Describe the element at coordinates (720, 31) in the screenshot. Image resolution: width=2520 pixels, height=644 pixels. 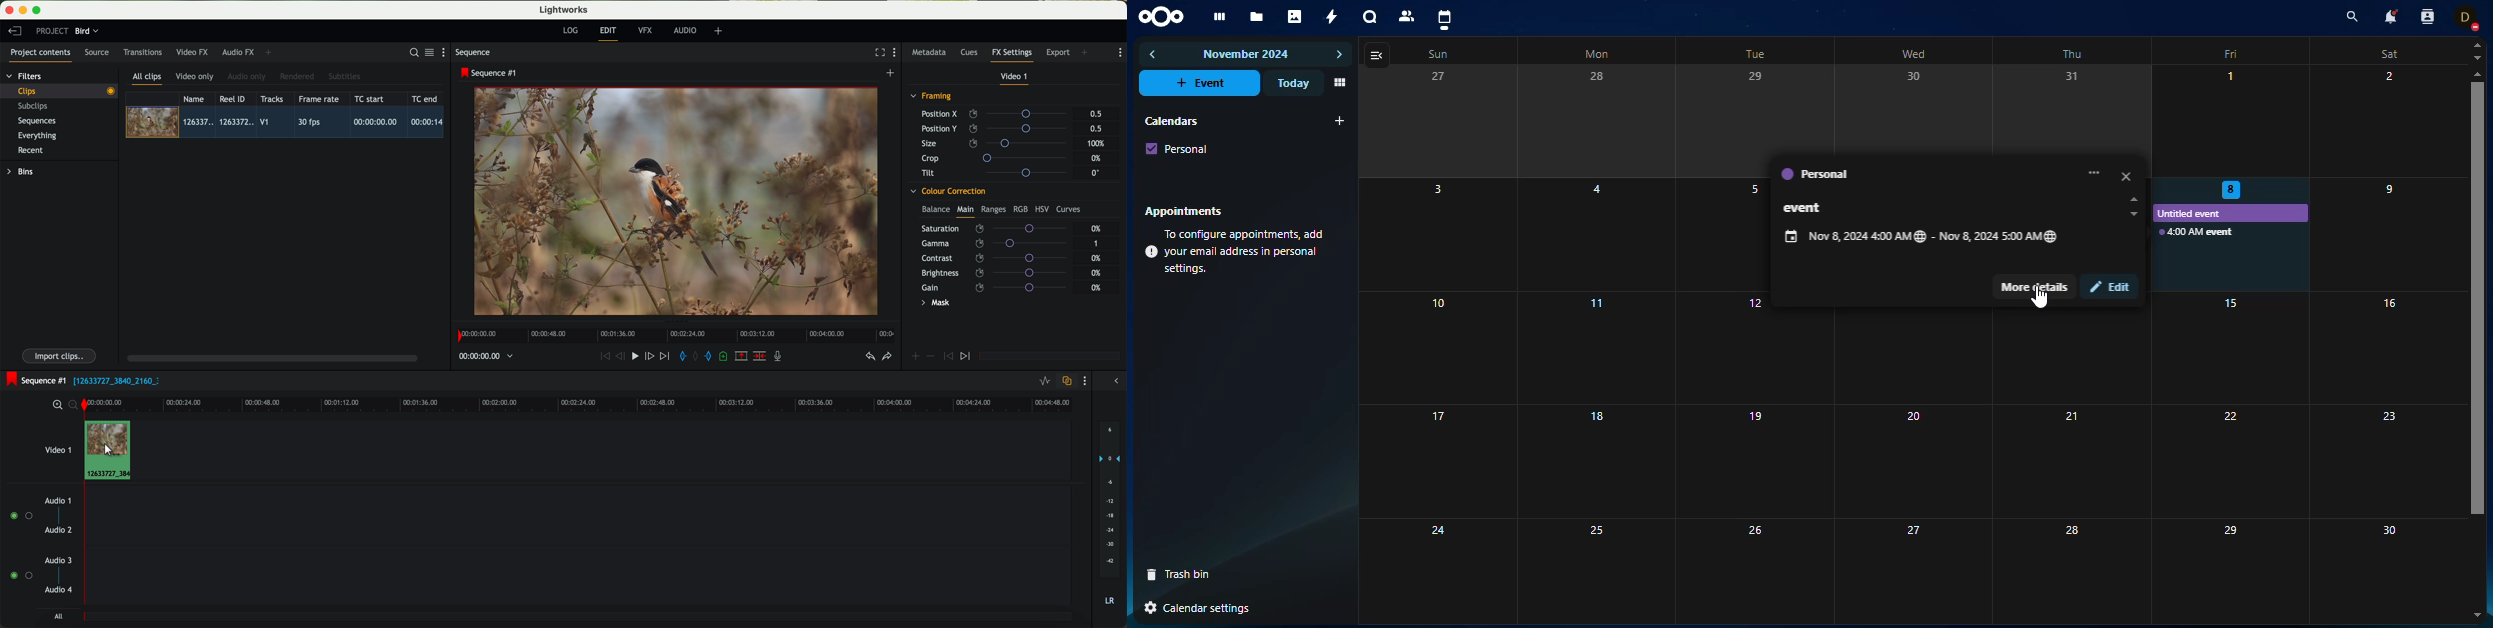
I see `add, remove and create layouts` at that location.